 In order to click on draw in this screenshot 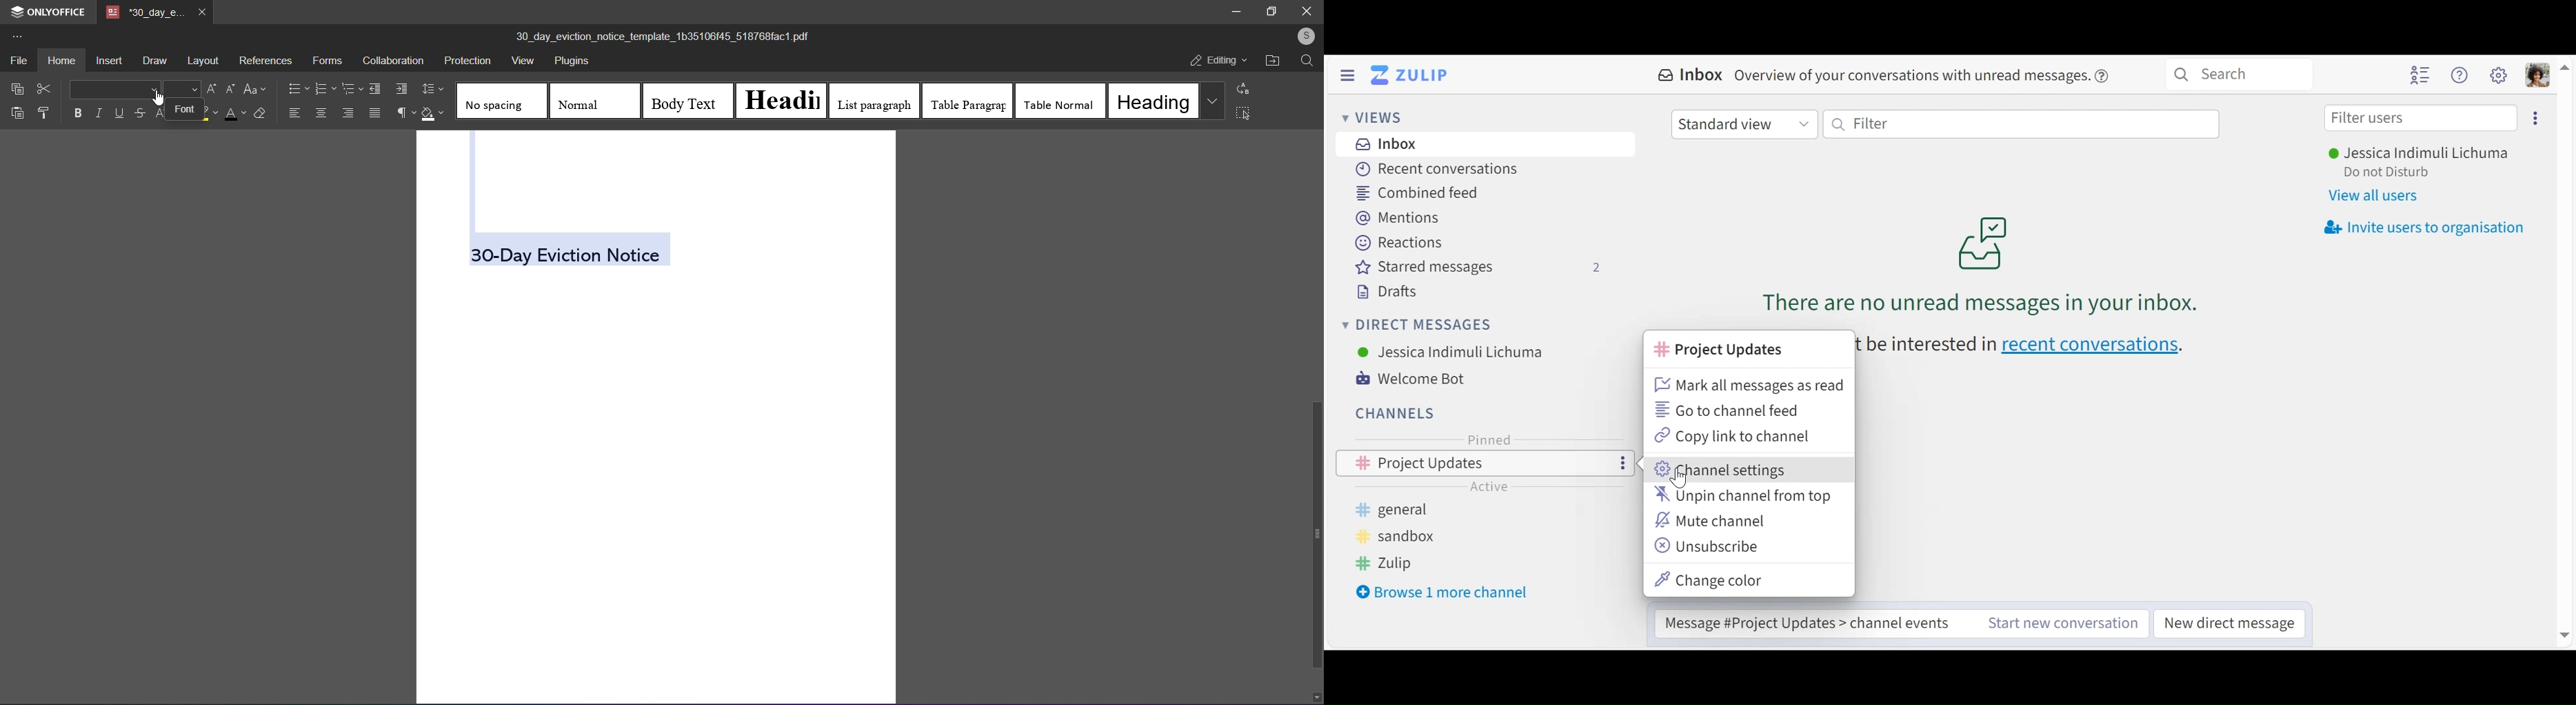, I will do `click(153, 61)`.